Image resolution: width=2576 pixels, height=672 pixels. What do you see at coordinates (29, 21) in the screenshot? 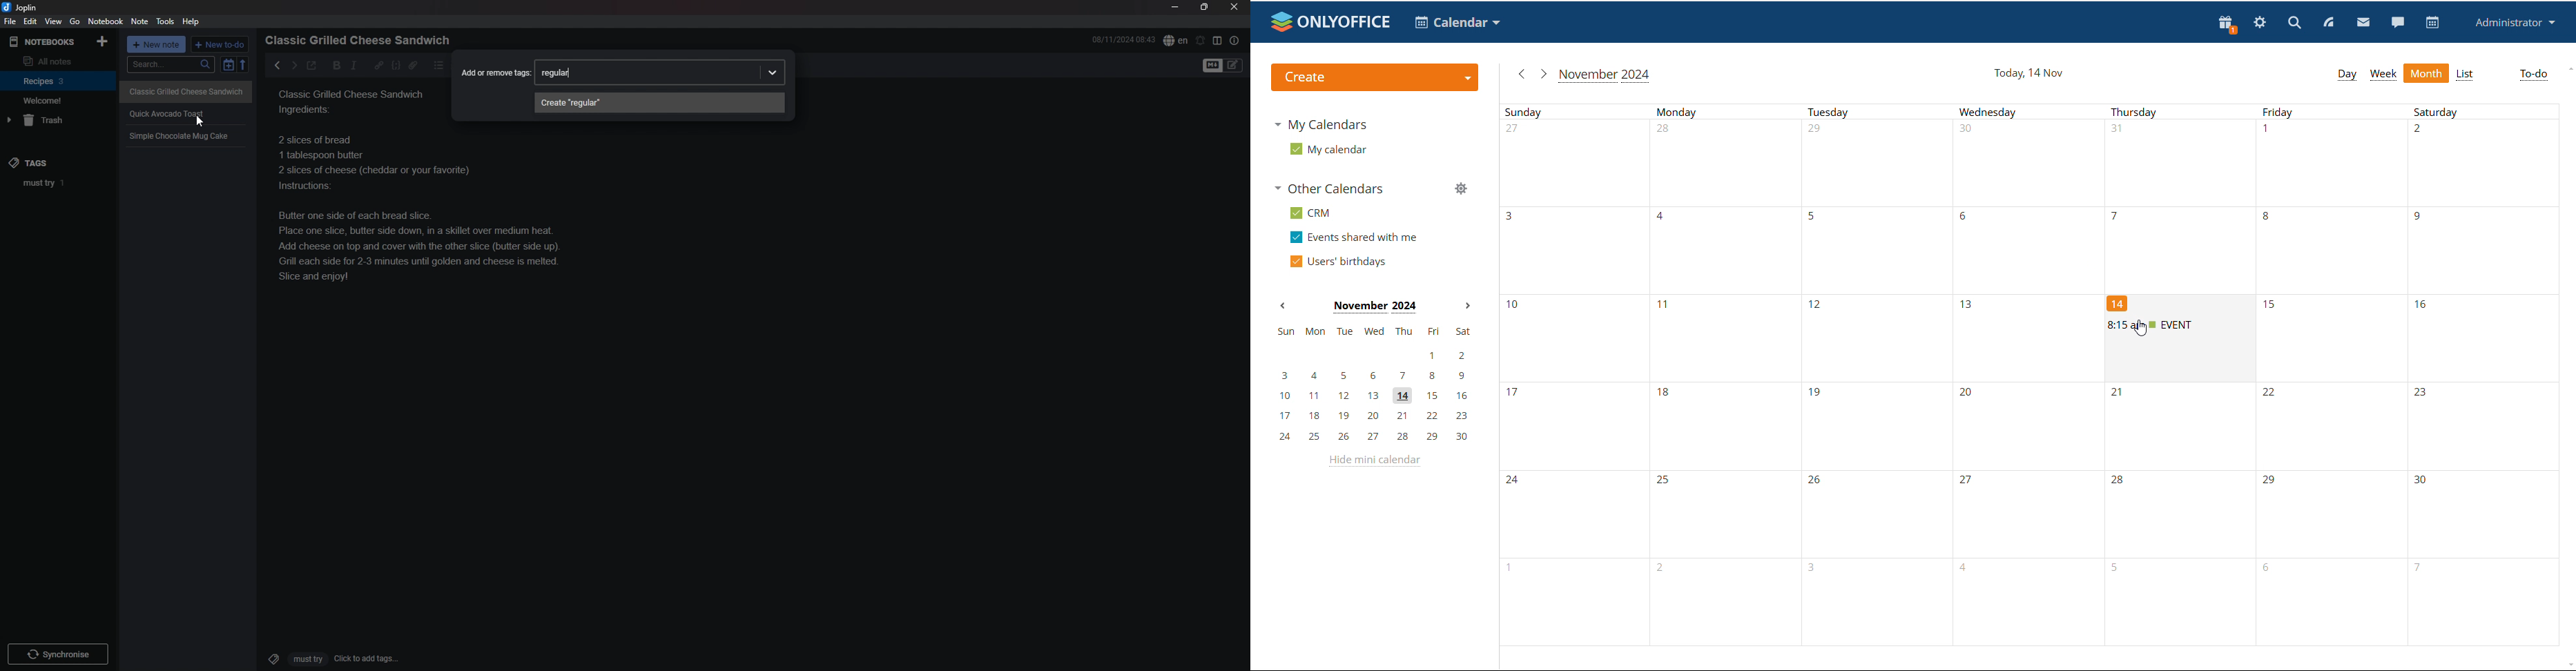
I see `edit` at bounding box center [29, 21].